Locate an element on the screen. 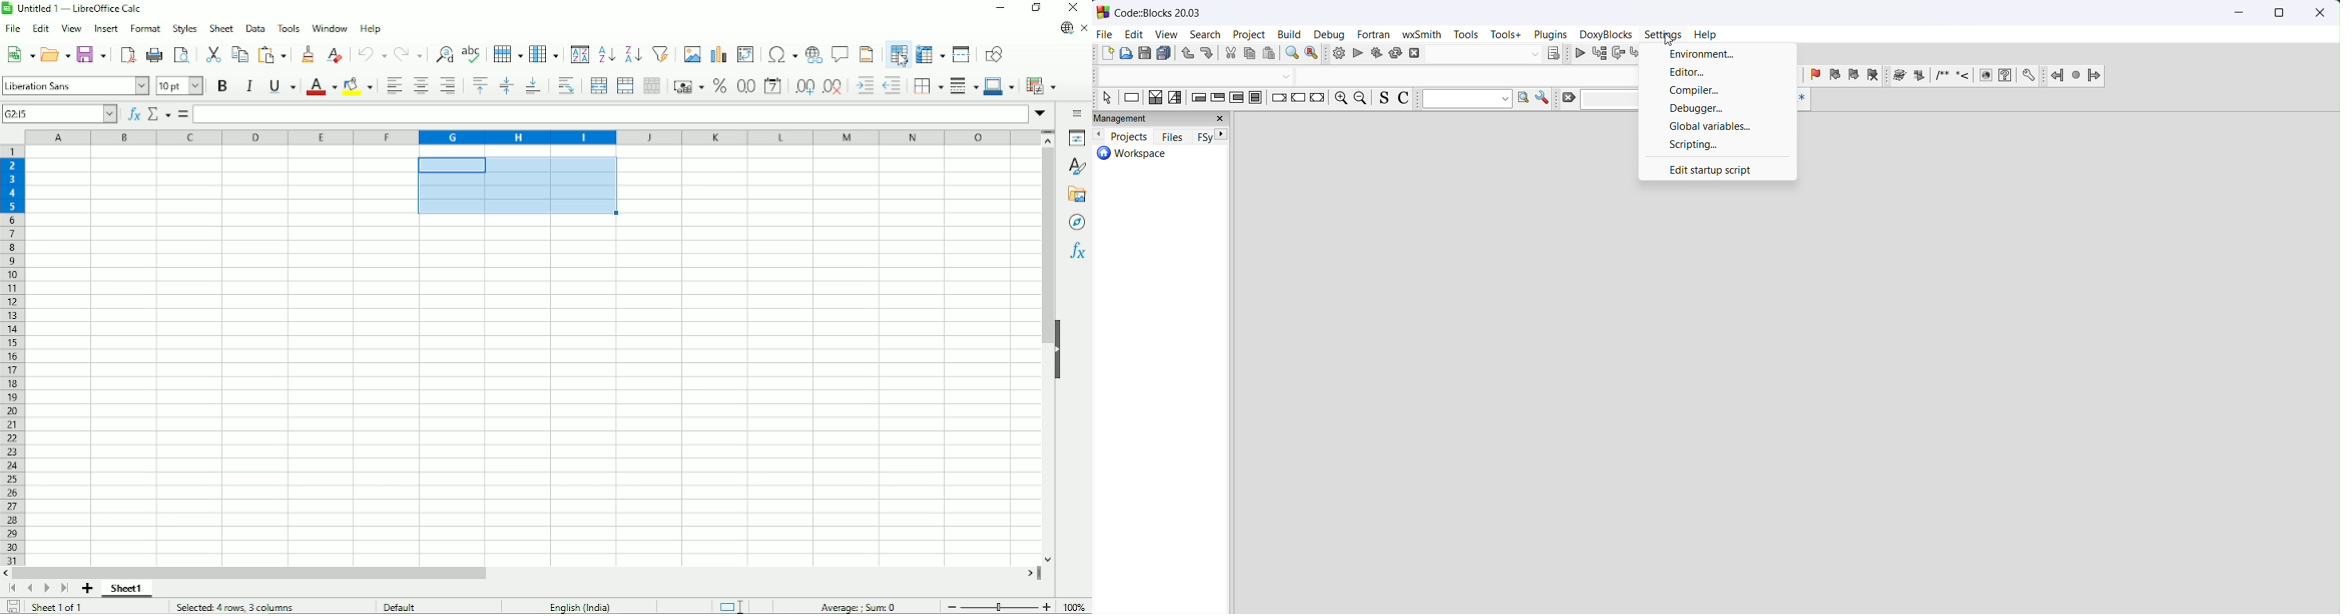 This screenshot has height=616, width=2352. maximize is located at coordinates (2278, 14).